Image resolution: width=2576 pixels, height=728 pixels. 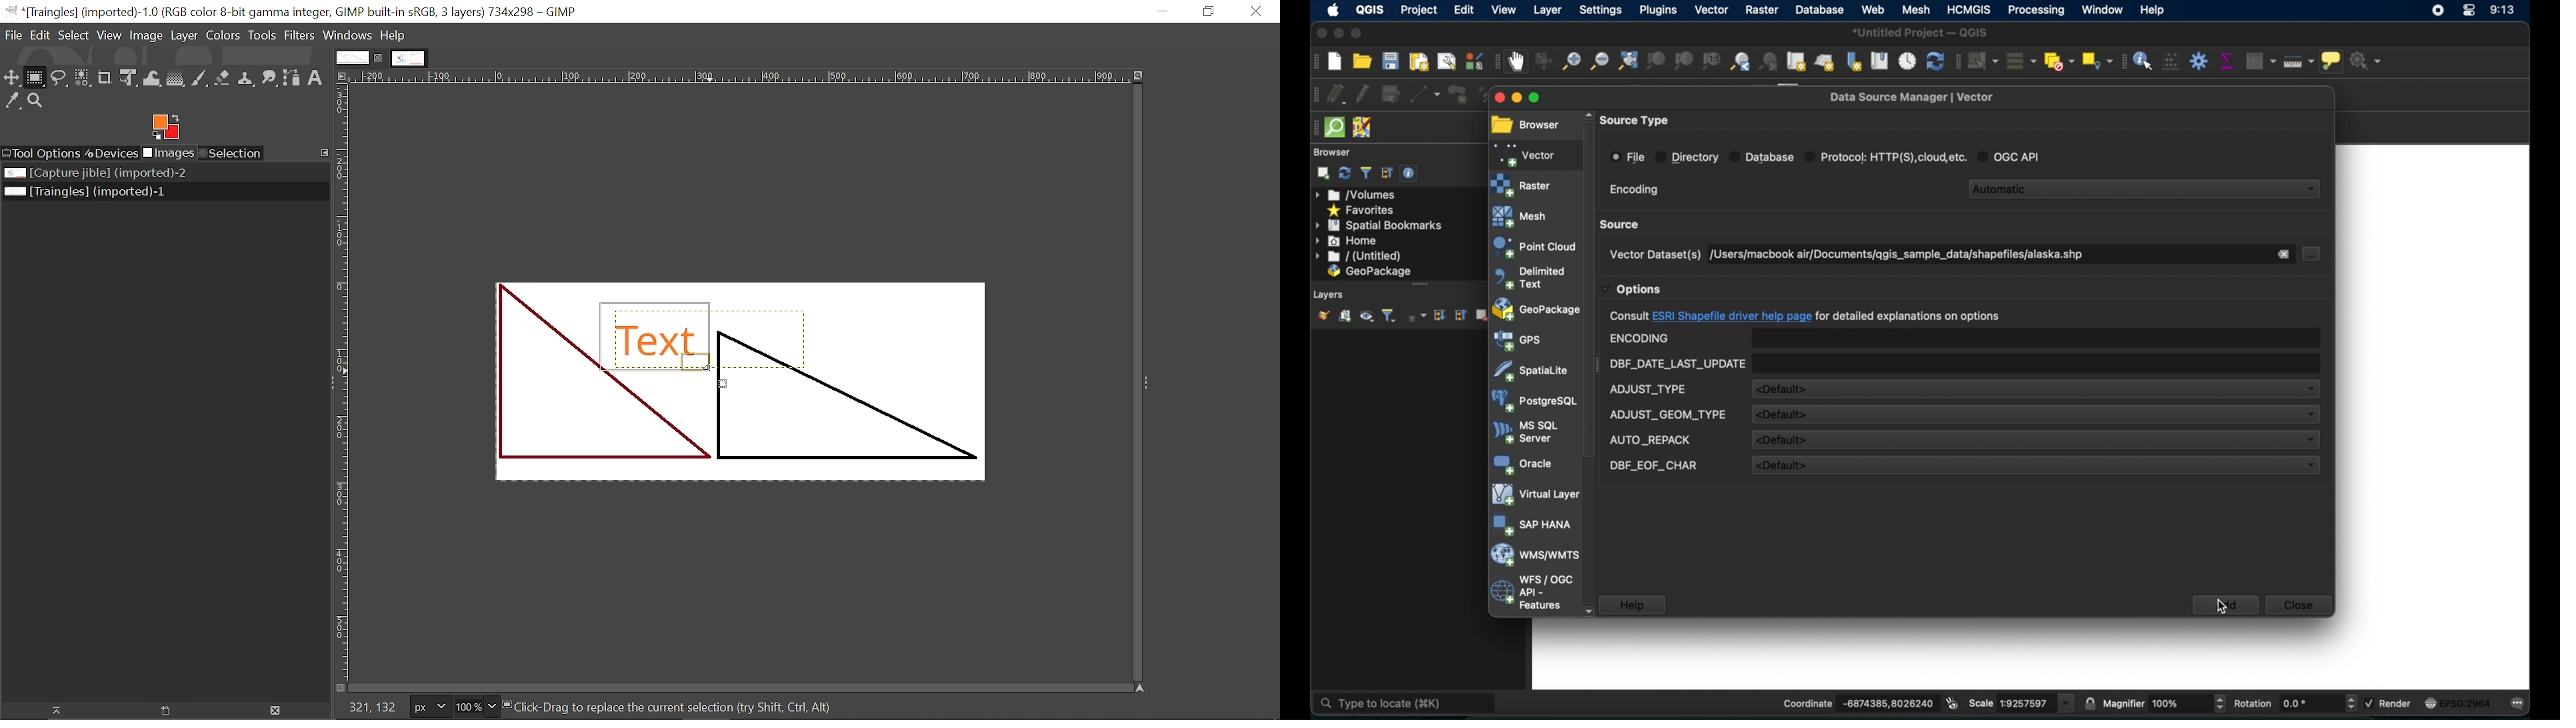 What do you see at coordinates (1634, 190) in the screenshot?
I see `encoding` at bounding box center [1634, 190].